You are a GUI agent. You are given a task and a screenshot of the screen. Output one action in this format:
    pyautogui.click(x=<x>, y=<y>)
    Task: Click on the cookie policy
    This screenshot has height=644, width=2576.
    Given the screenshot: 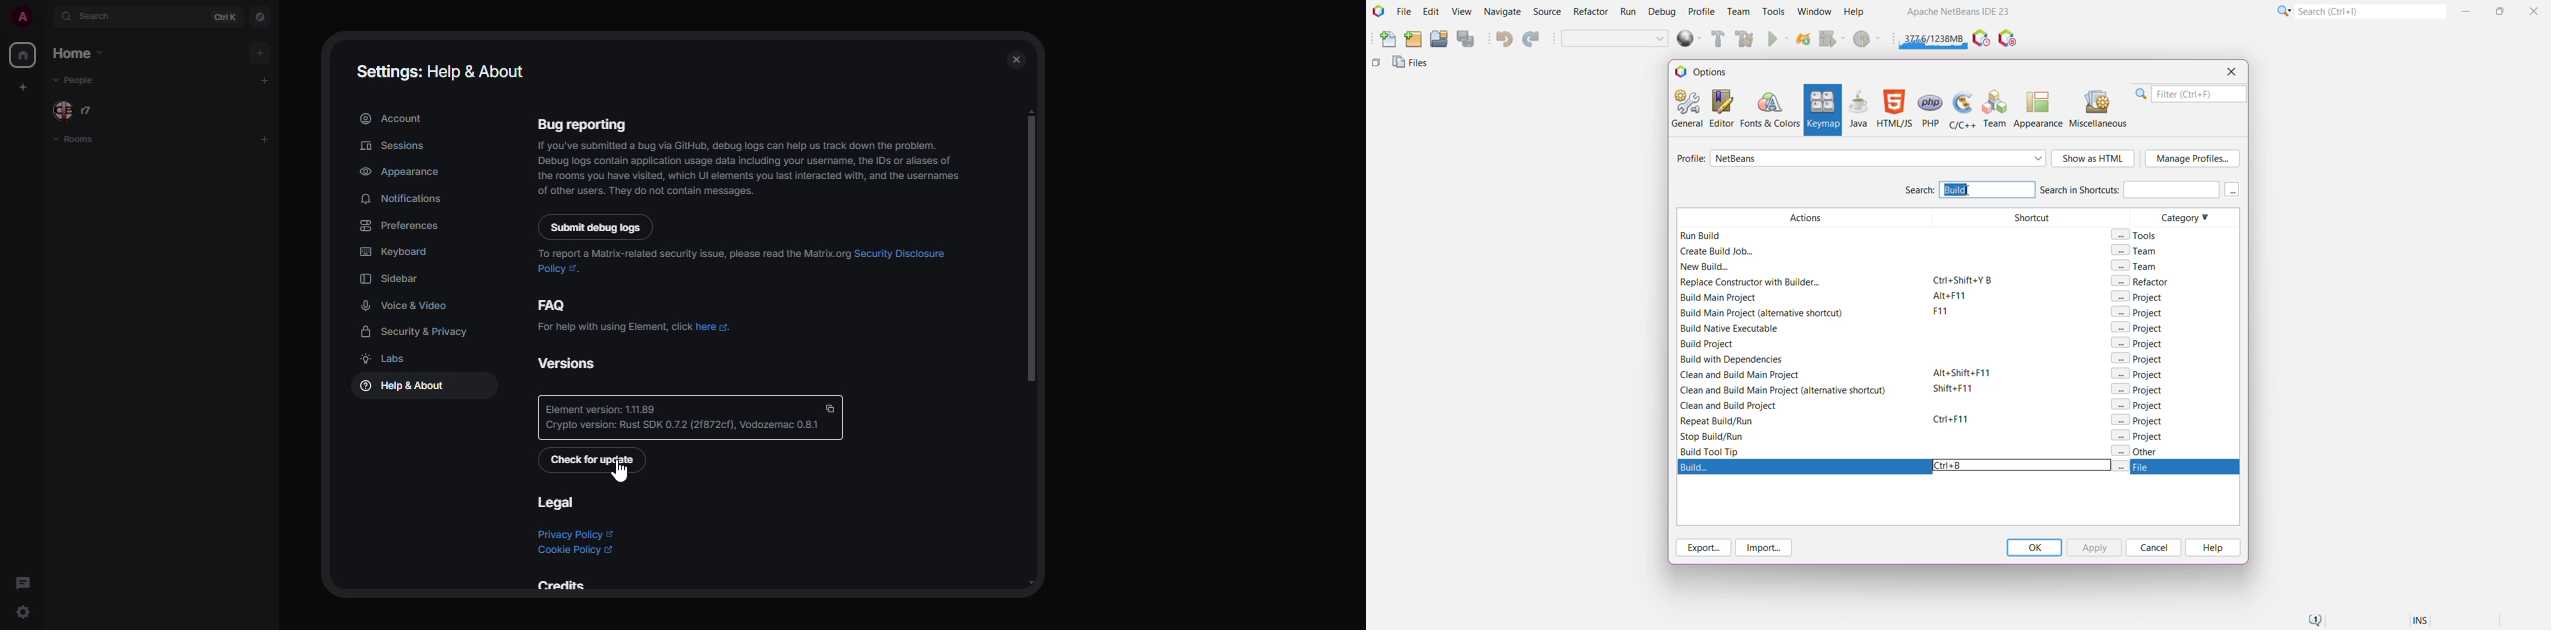 What is the action you would take?
    pyautogui.click(x=577, y=550)
    